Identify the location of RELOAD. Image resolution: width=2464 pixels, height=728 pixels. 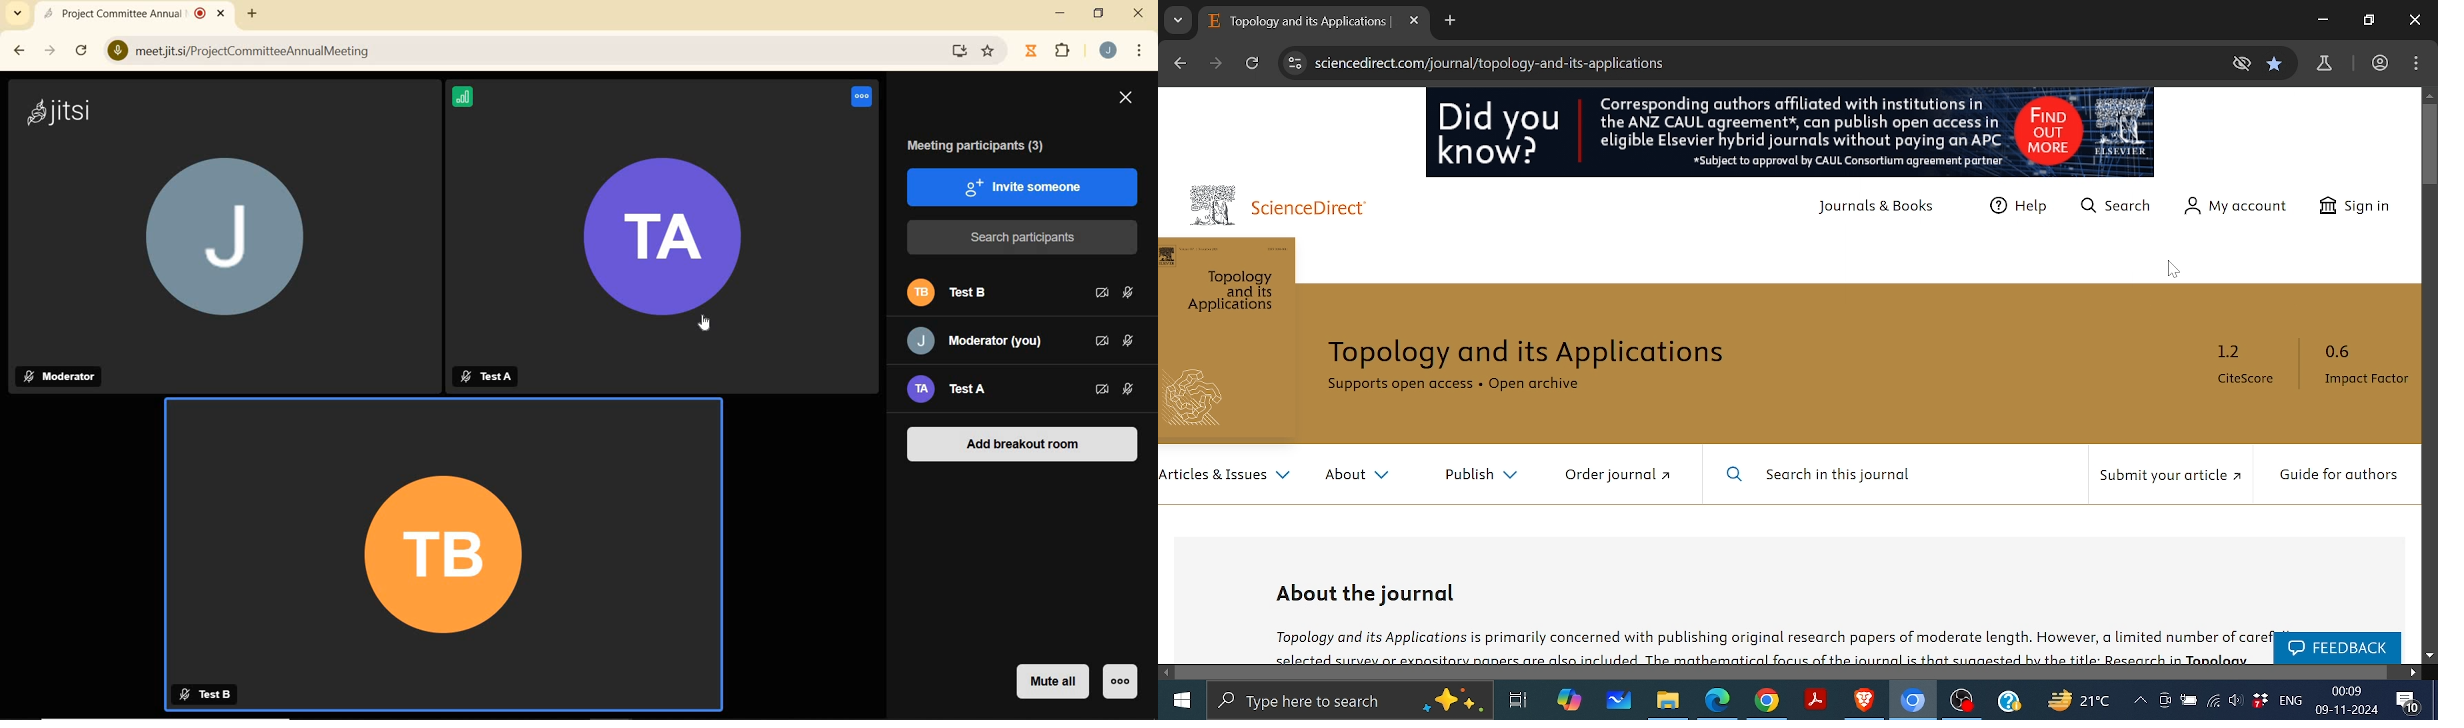
(81, 51).